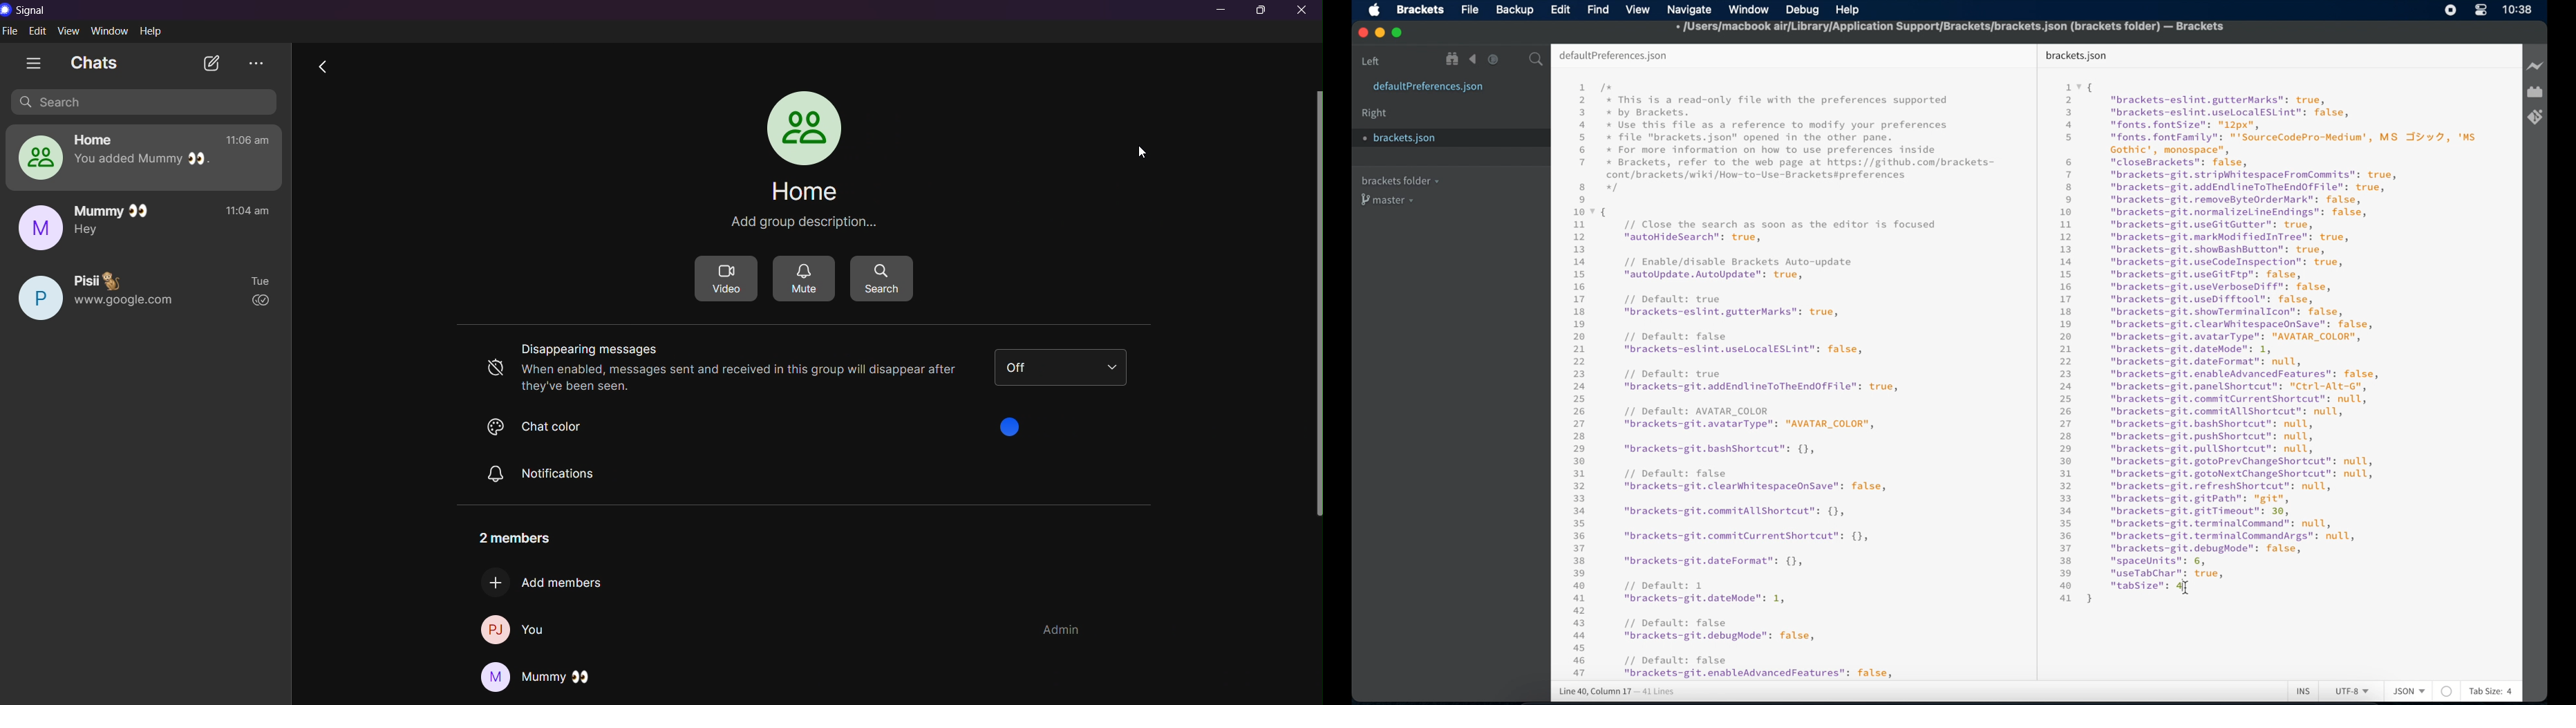 The width and height of the screenshot is (2576, 728). I want to click on window, so click(111, 31).